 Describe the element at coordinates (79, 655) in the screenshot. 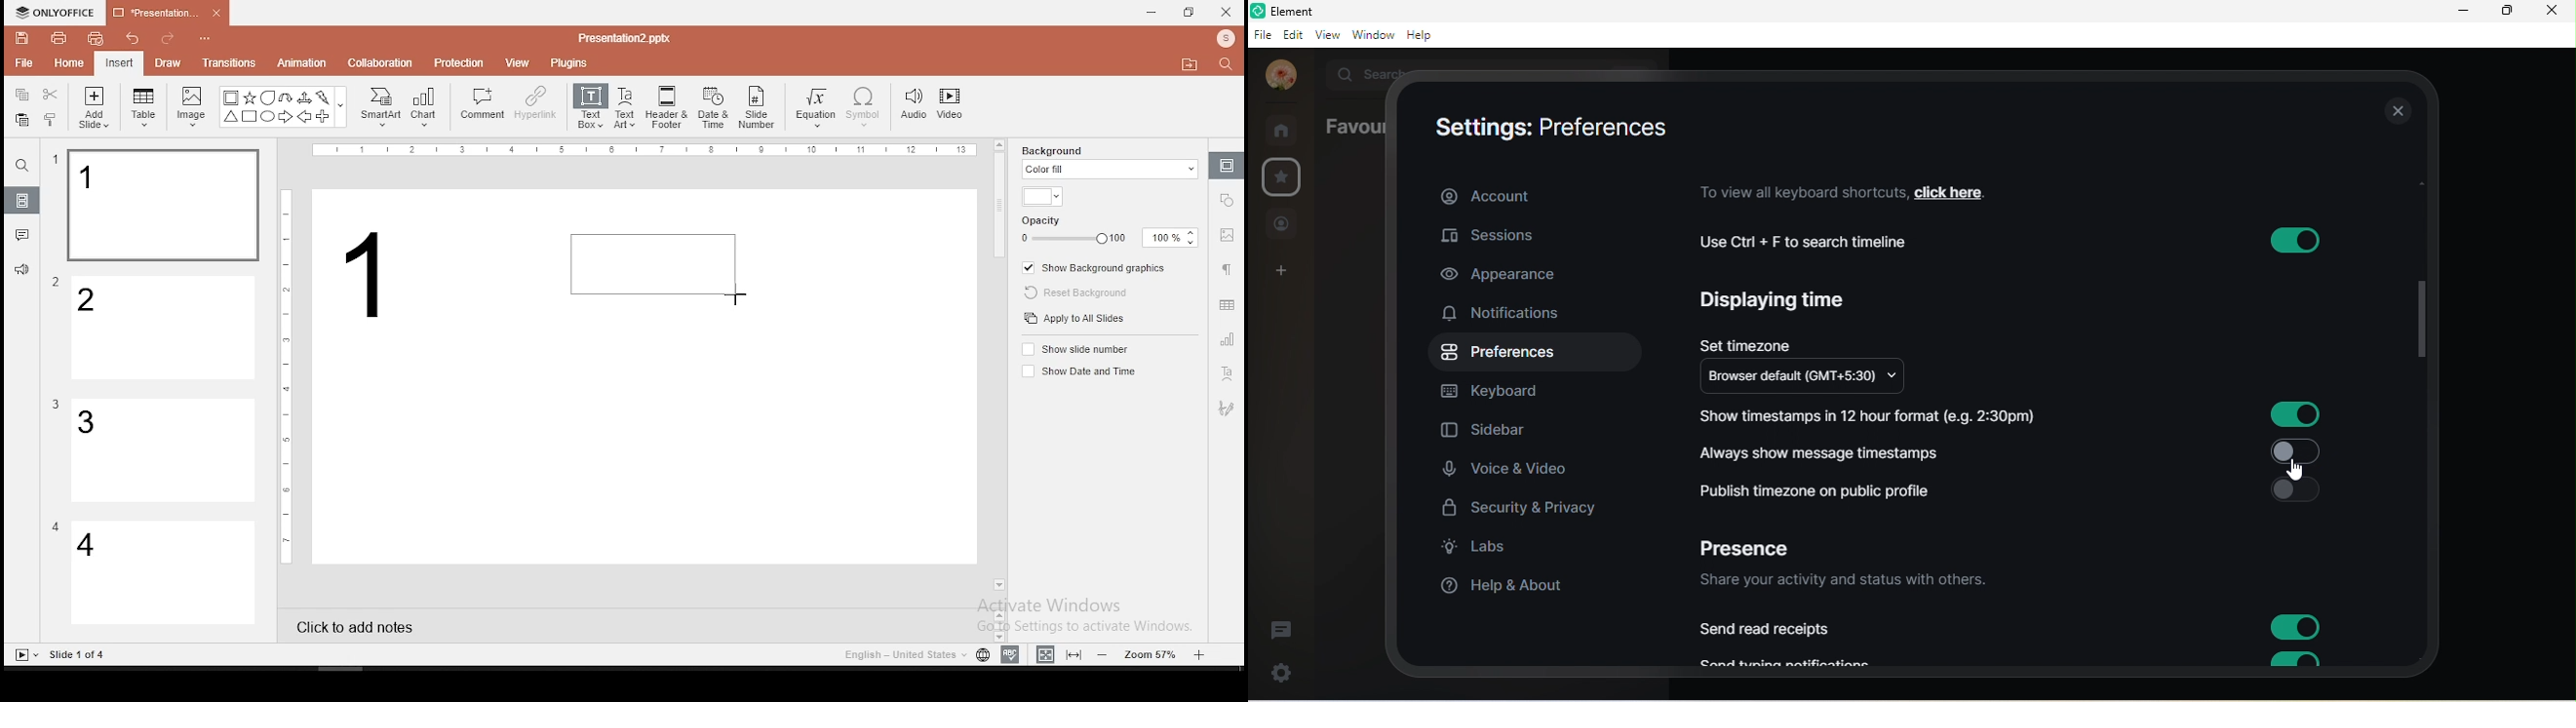

I see `` at that location.